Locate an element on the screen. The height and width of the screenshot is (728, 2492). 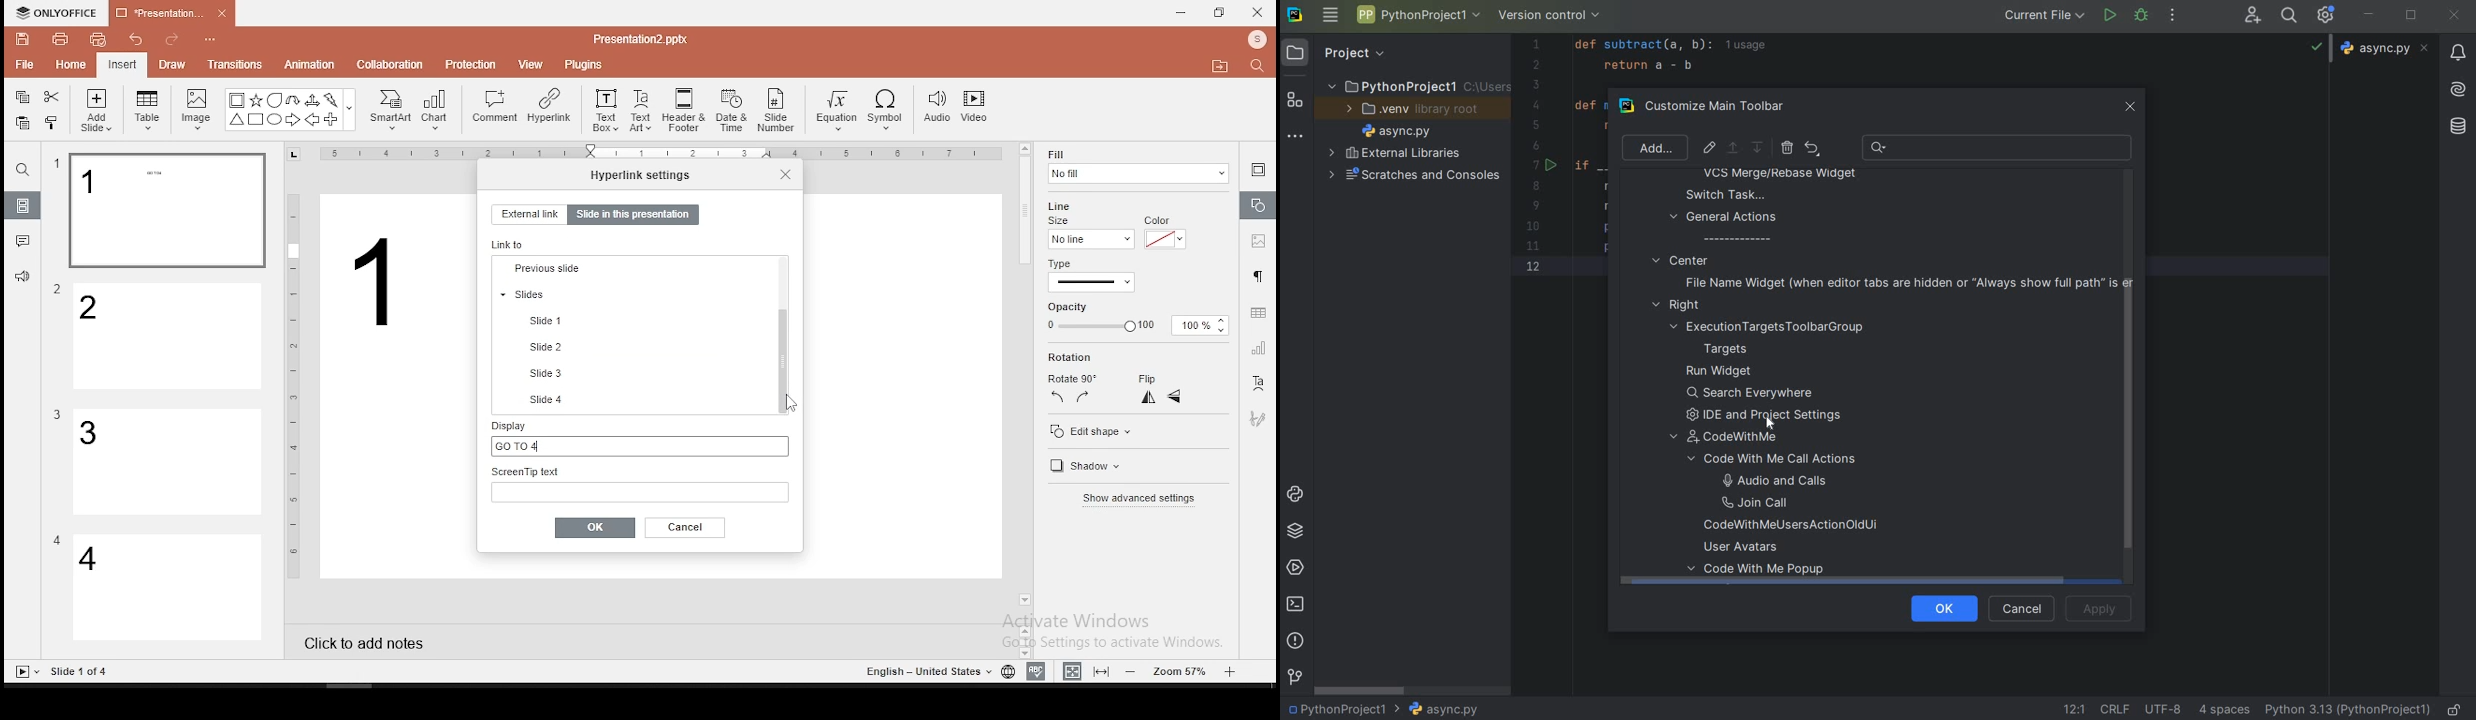
 is located at coordinates (294, 384).